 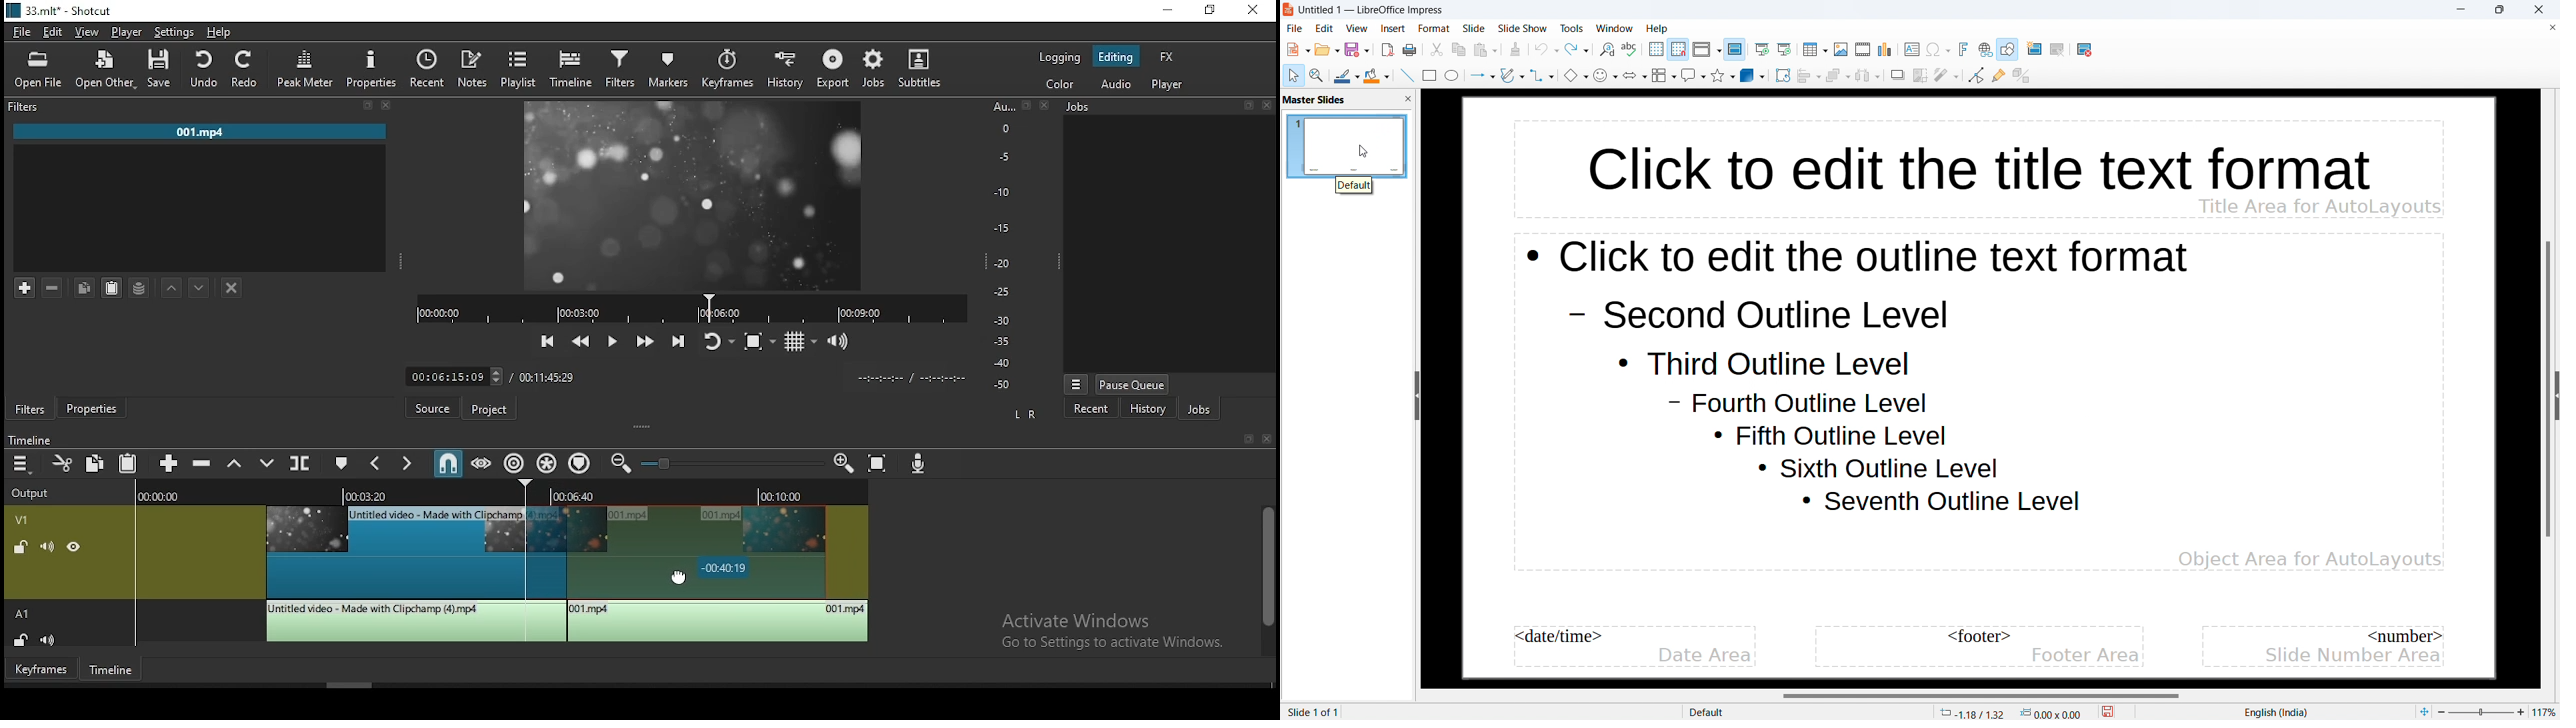 I want to click on insert textbox, so click(x=1913, y=49).